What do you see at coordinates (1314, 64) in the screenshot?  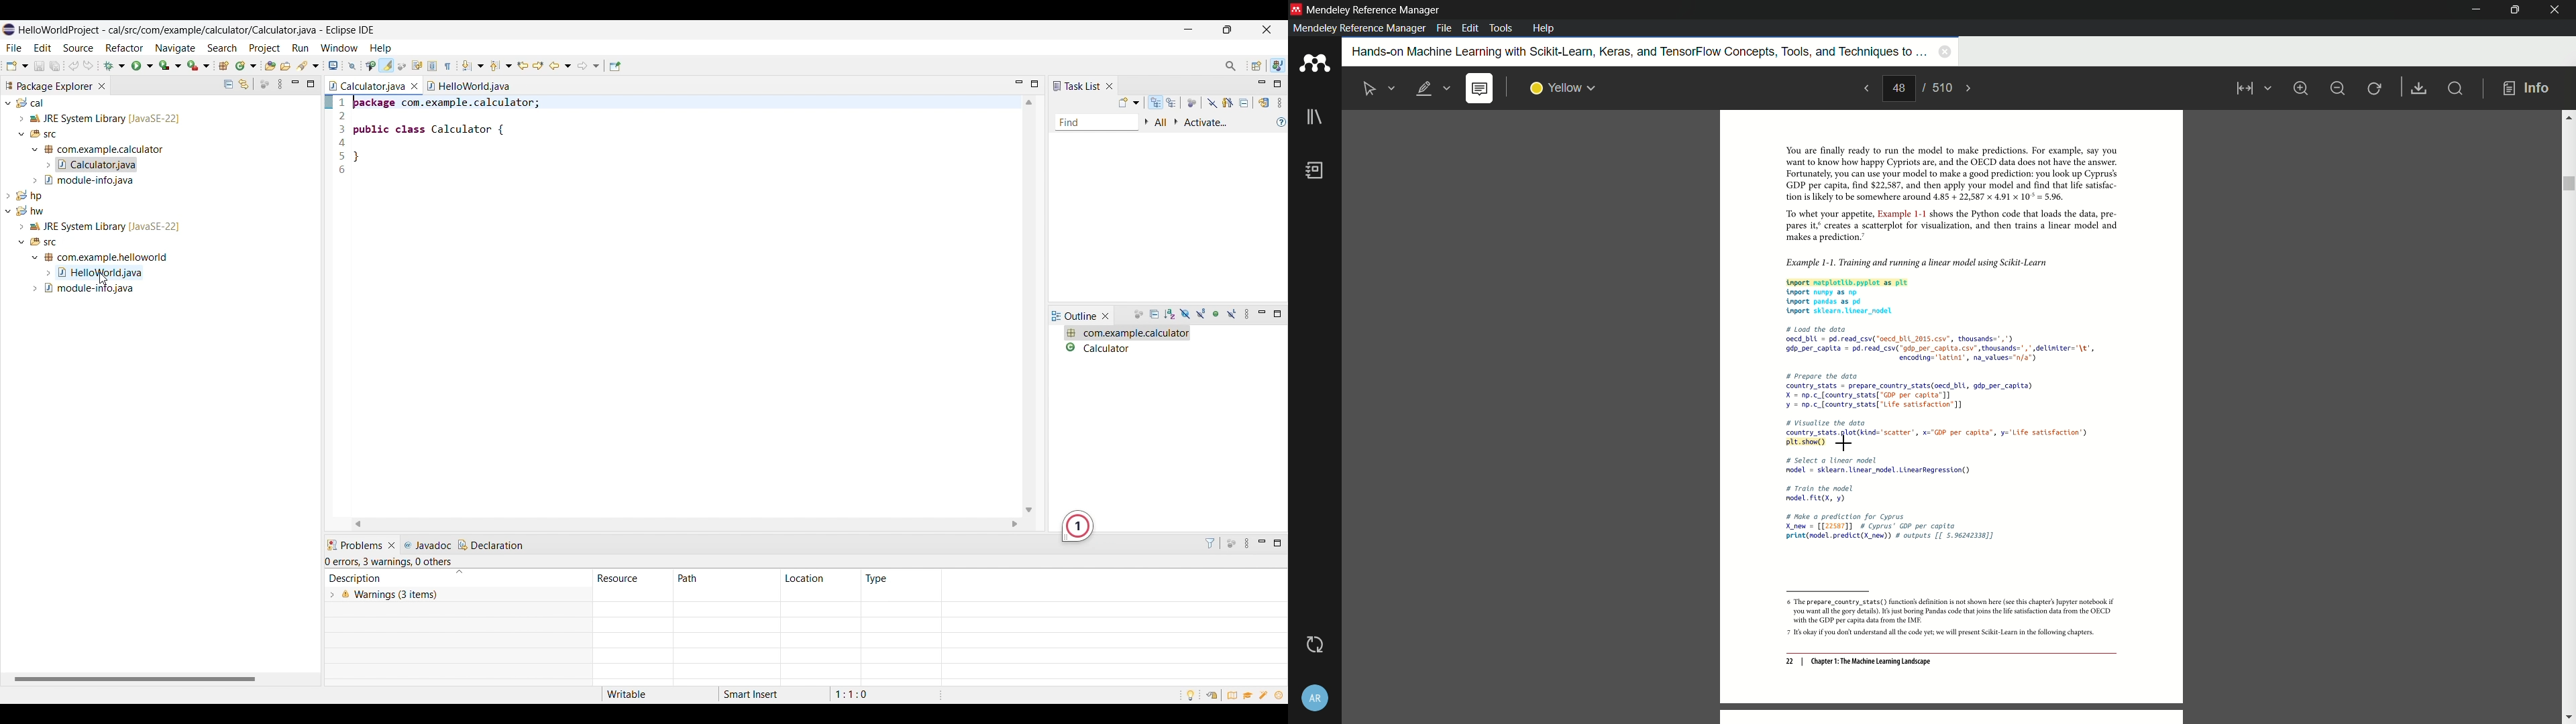 I see `app icon` at bounding box center [1314, 64].